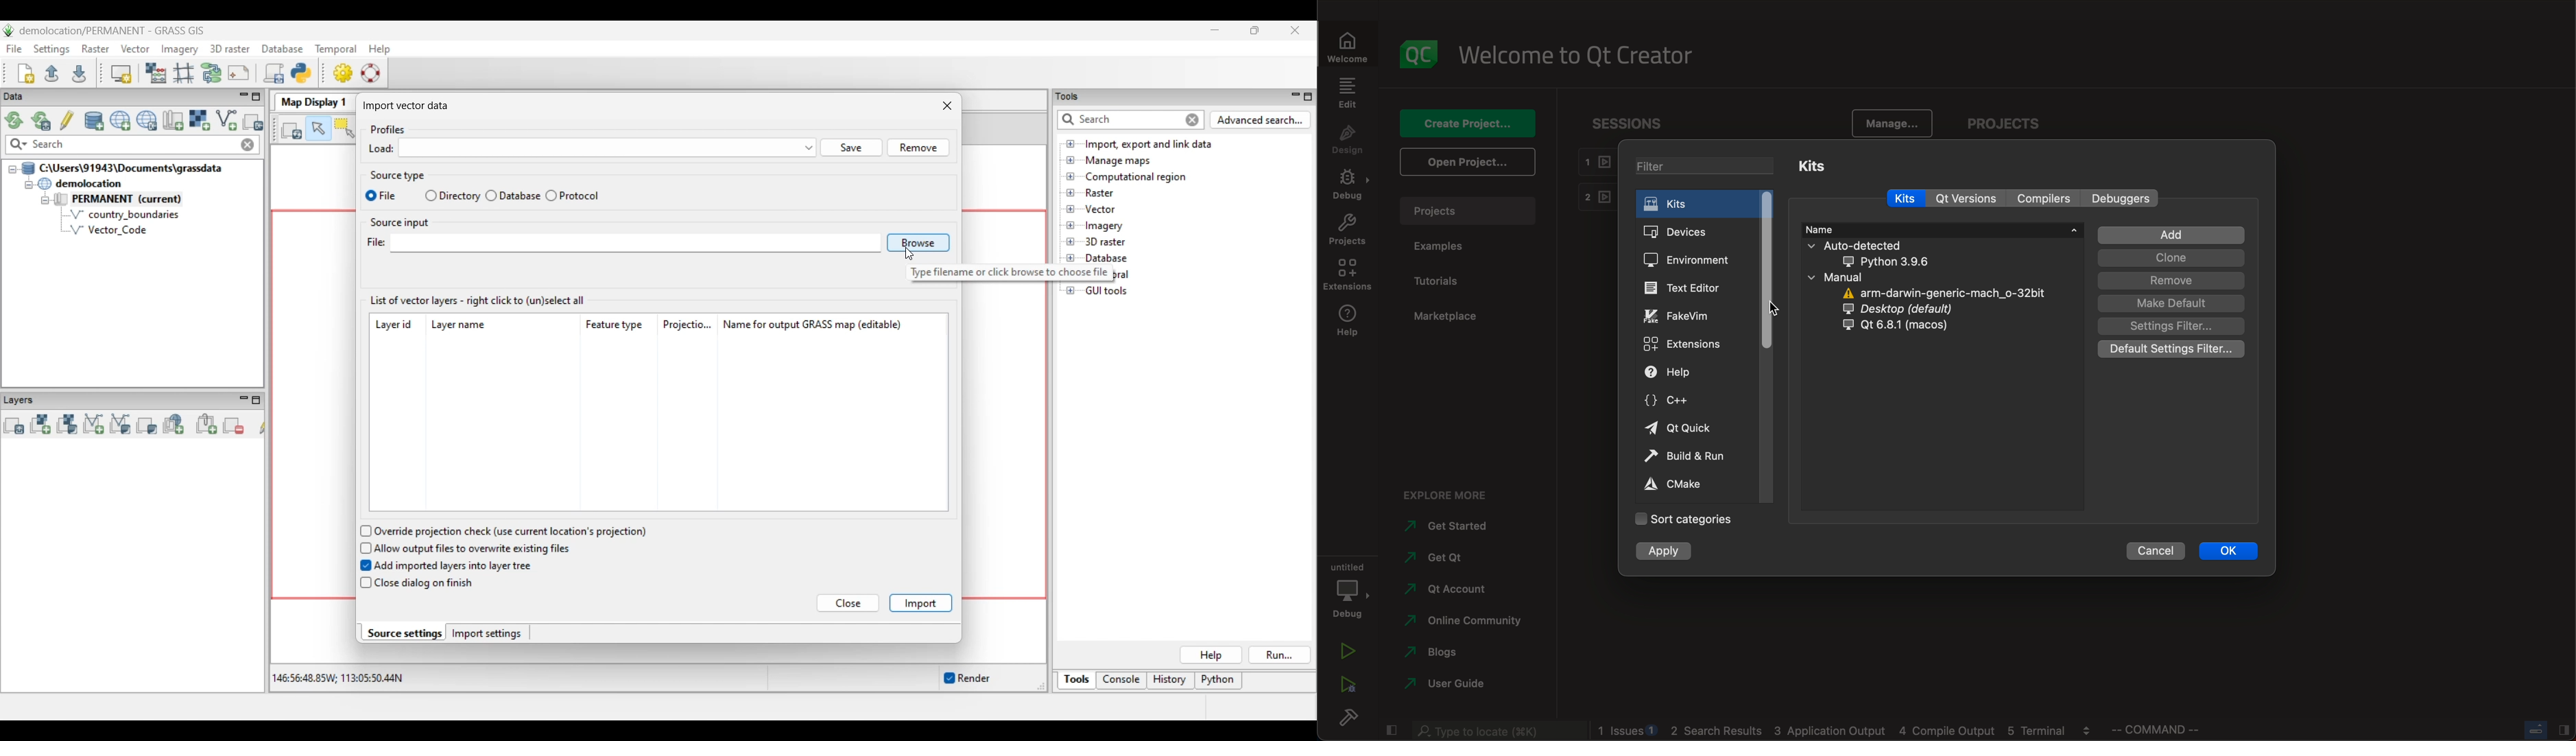  Describe the element at coordinates (1346, 274) in the screenshot. I see `extenstions` at that location.